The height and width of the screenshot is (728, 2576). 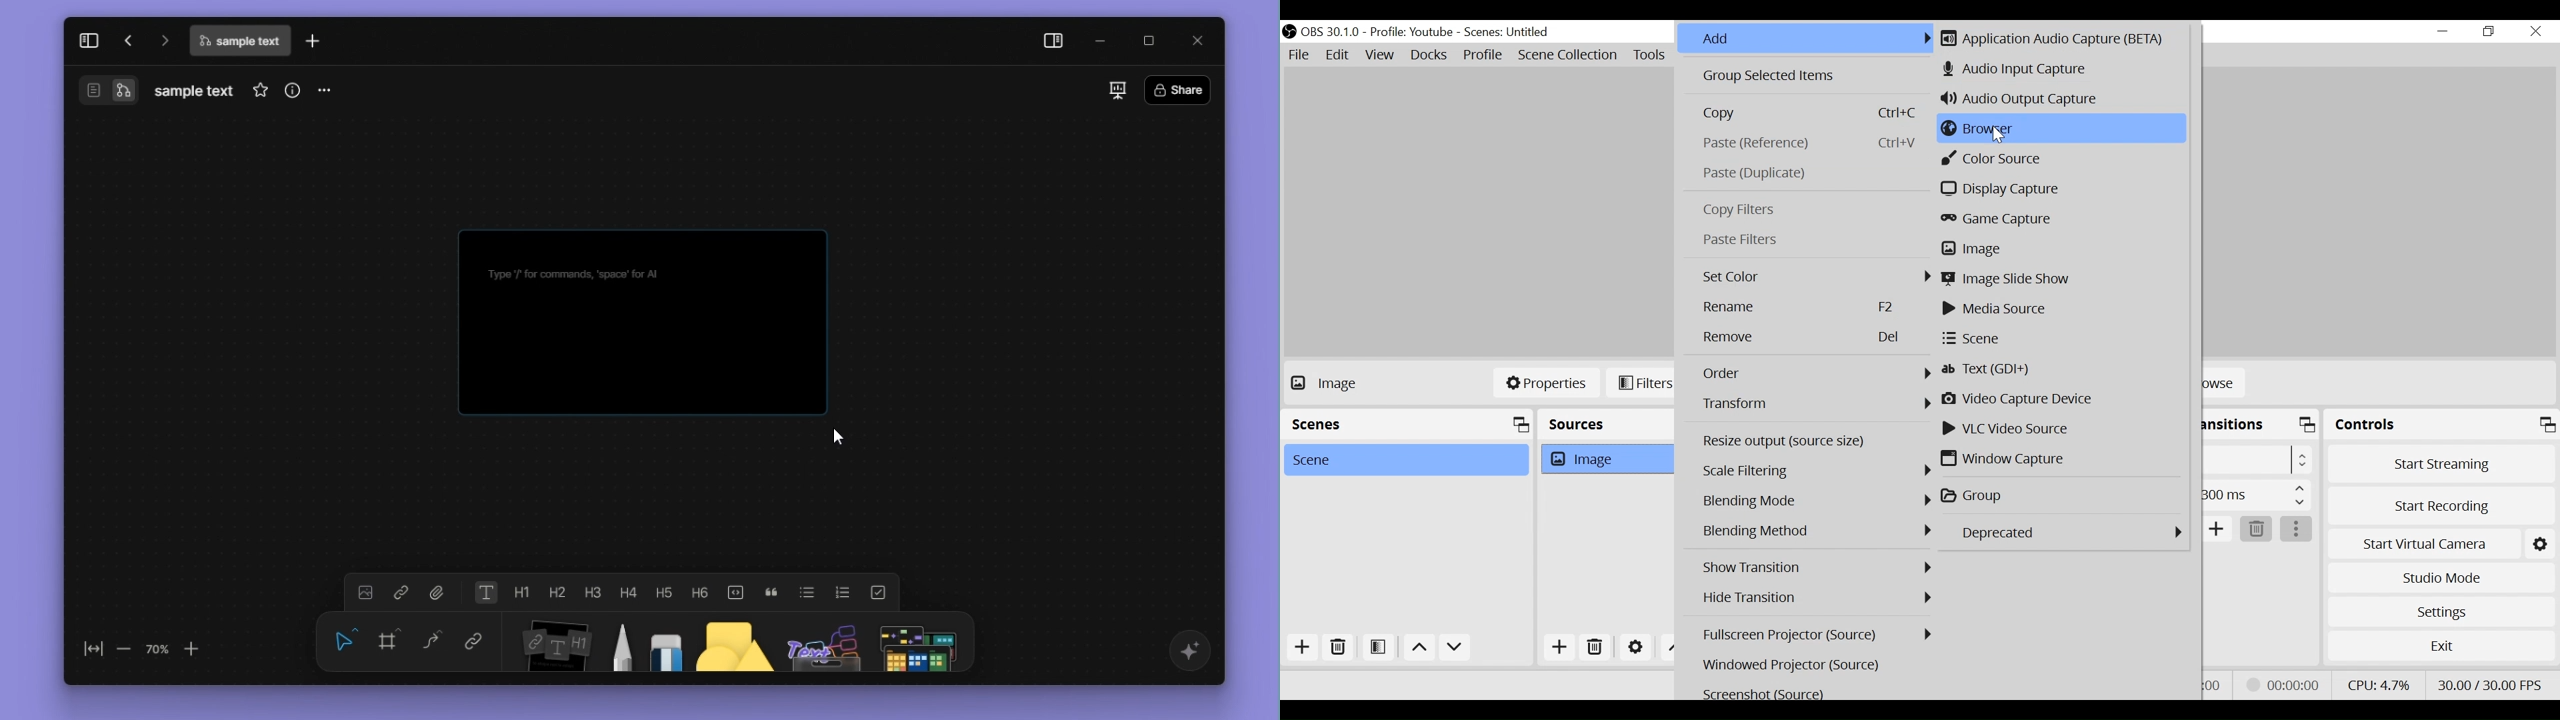 What do you see at coordinates (1818, 472) in the screenshot?
I see `Scale Filtering` at bounding box center [1818, 472].